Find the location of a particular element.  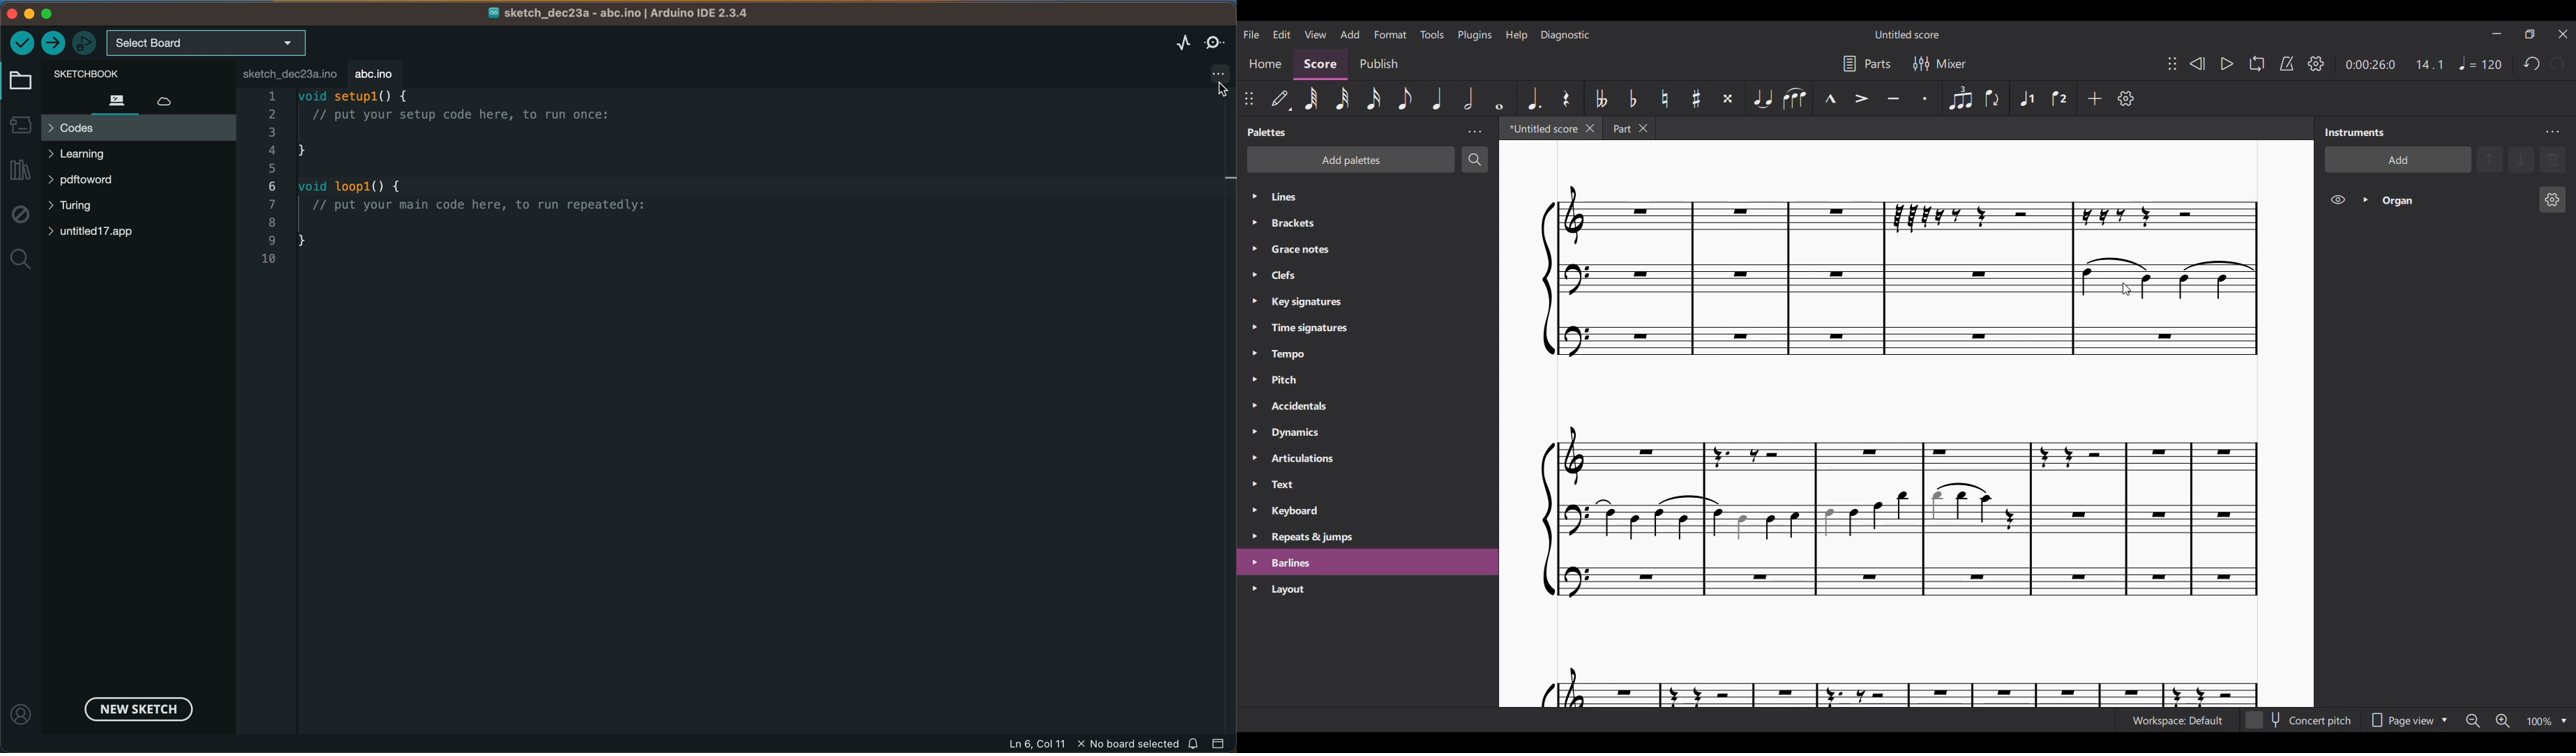

Add is located at coordinates (2095, 98).